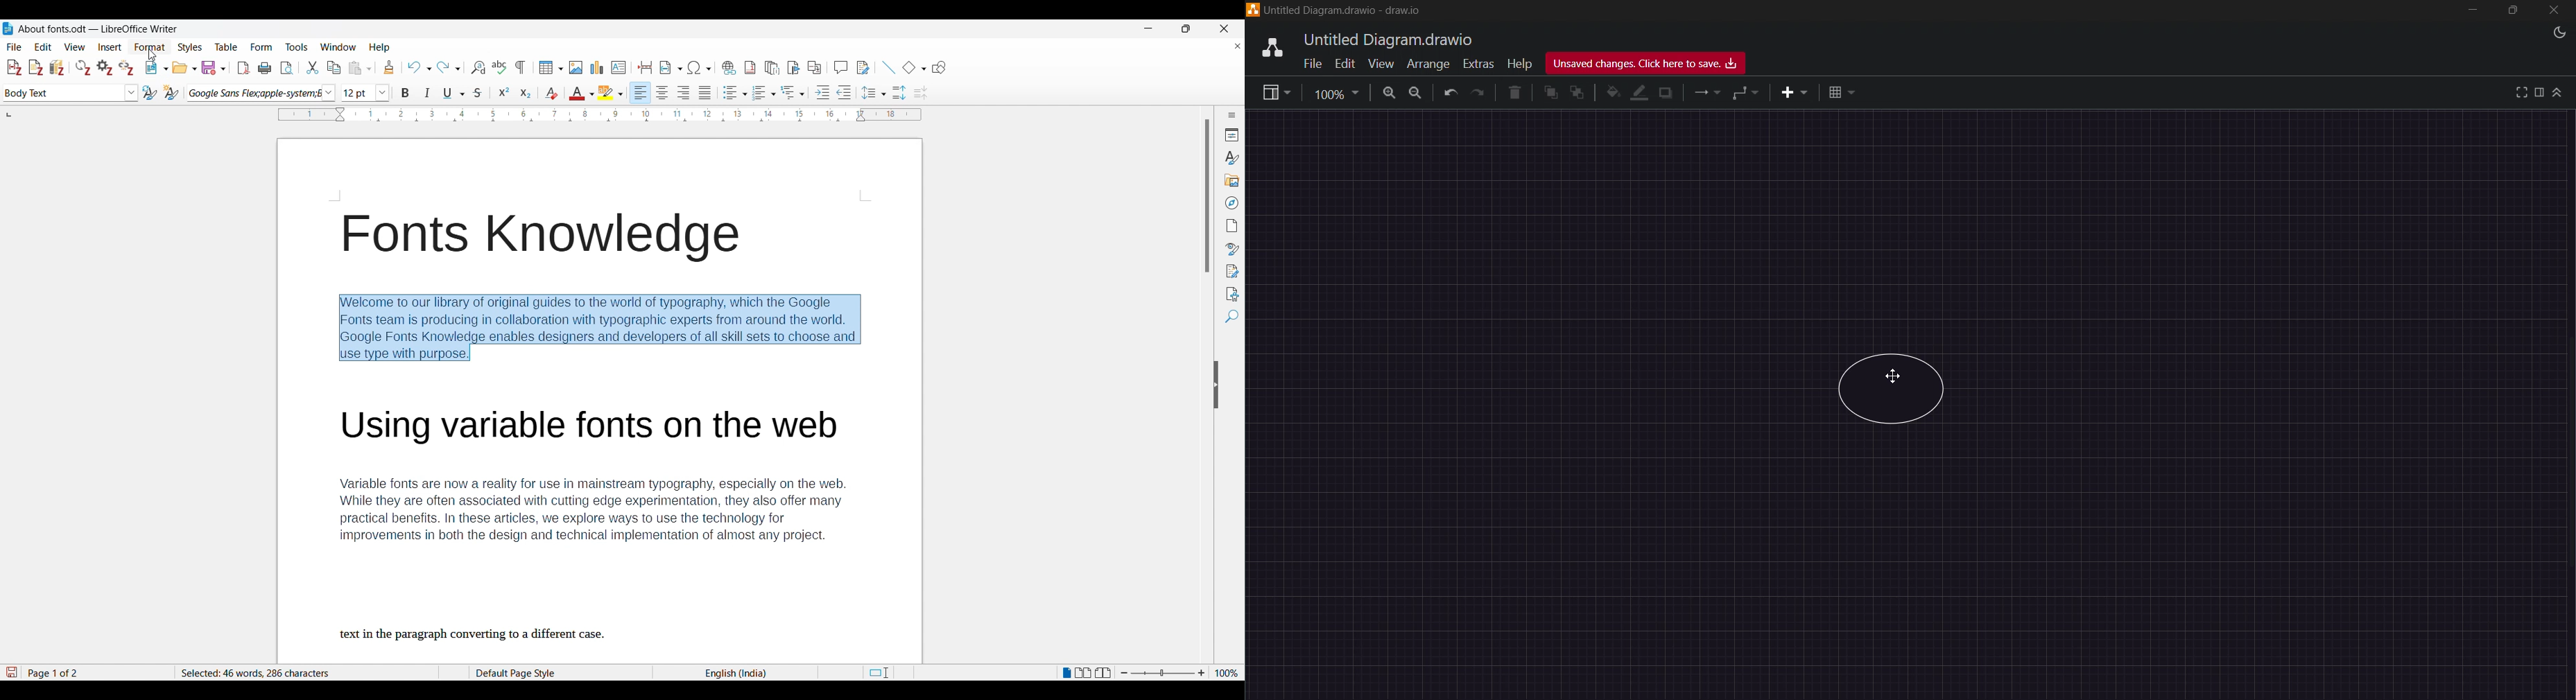  Describe the element at coordinates (914, 67) in the screenshot. I see `Basic shape options` at that location.